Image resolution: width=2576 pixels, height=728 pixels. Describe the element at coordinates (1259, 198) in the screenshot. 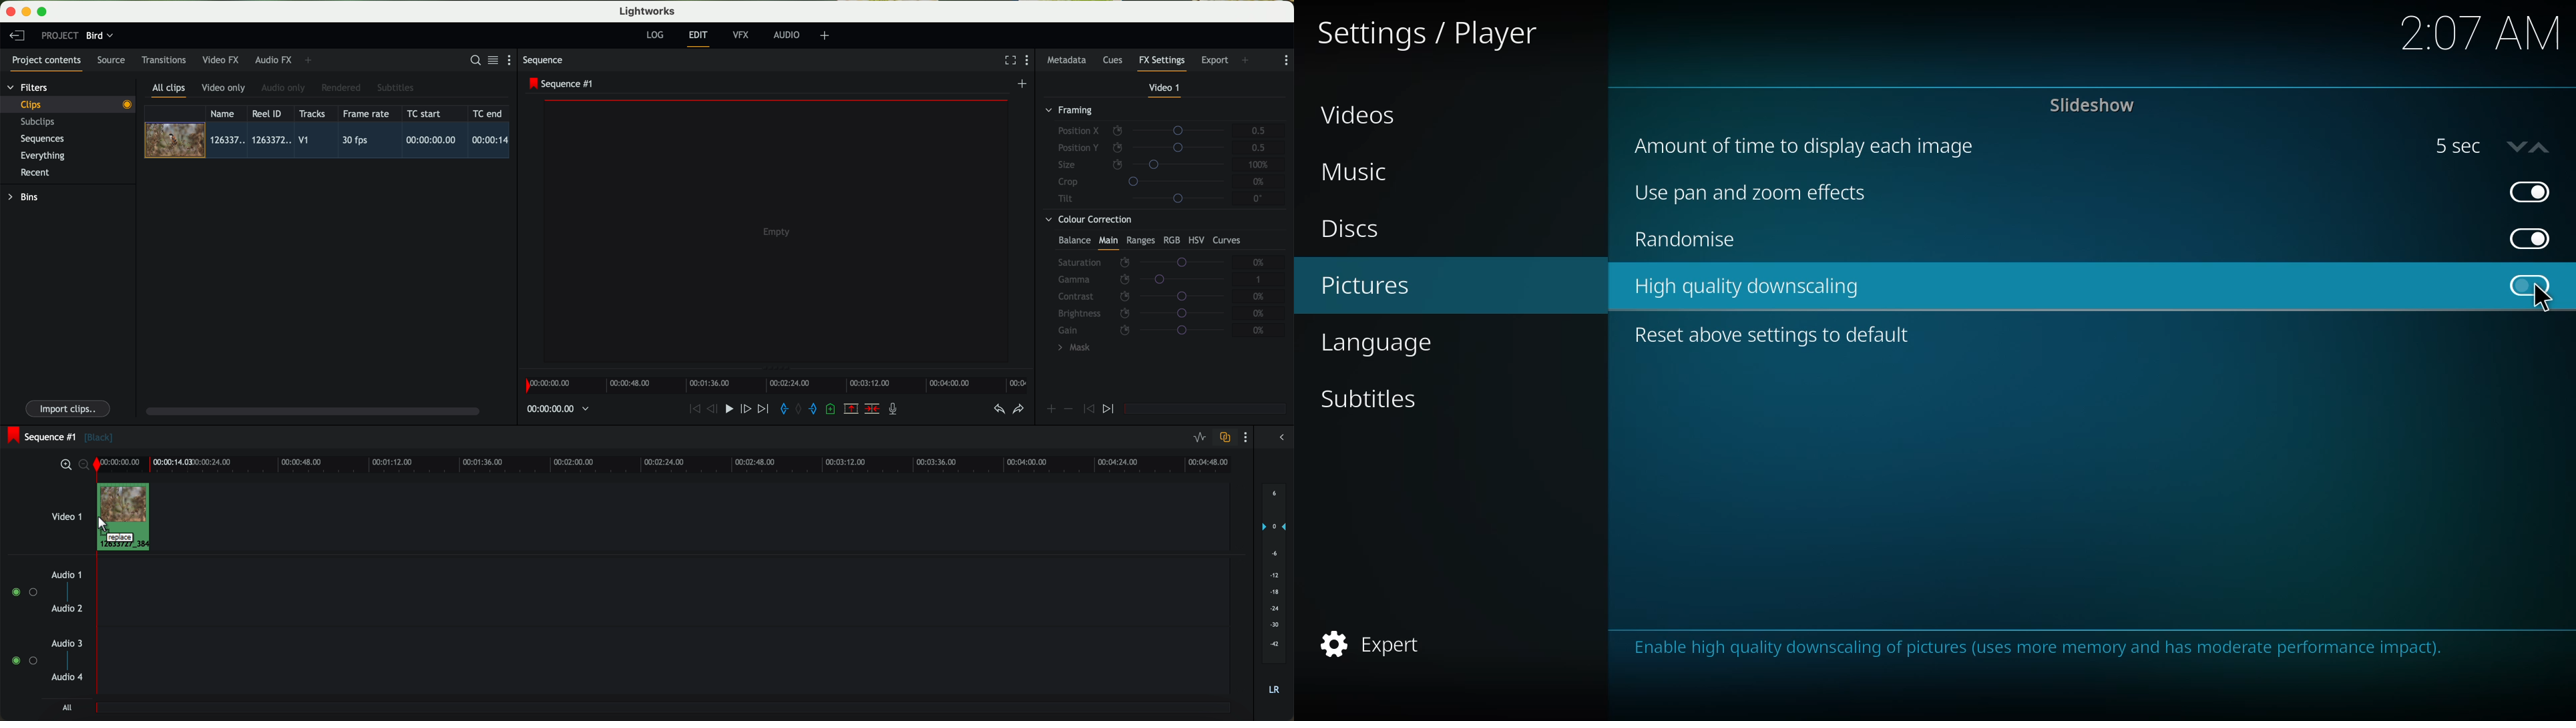

I see `0°` at that location.